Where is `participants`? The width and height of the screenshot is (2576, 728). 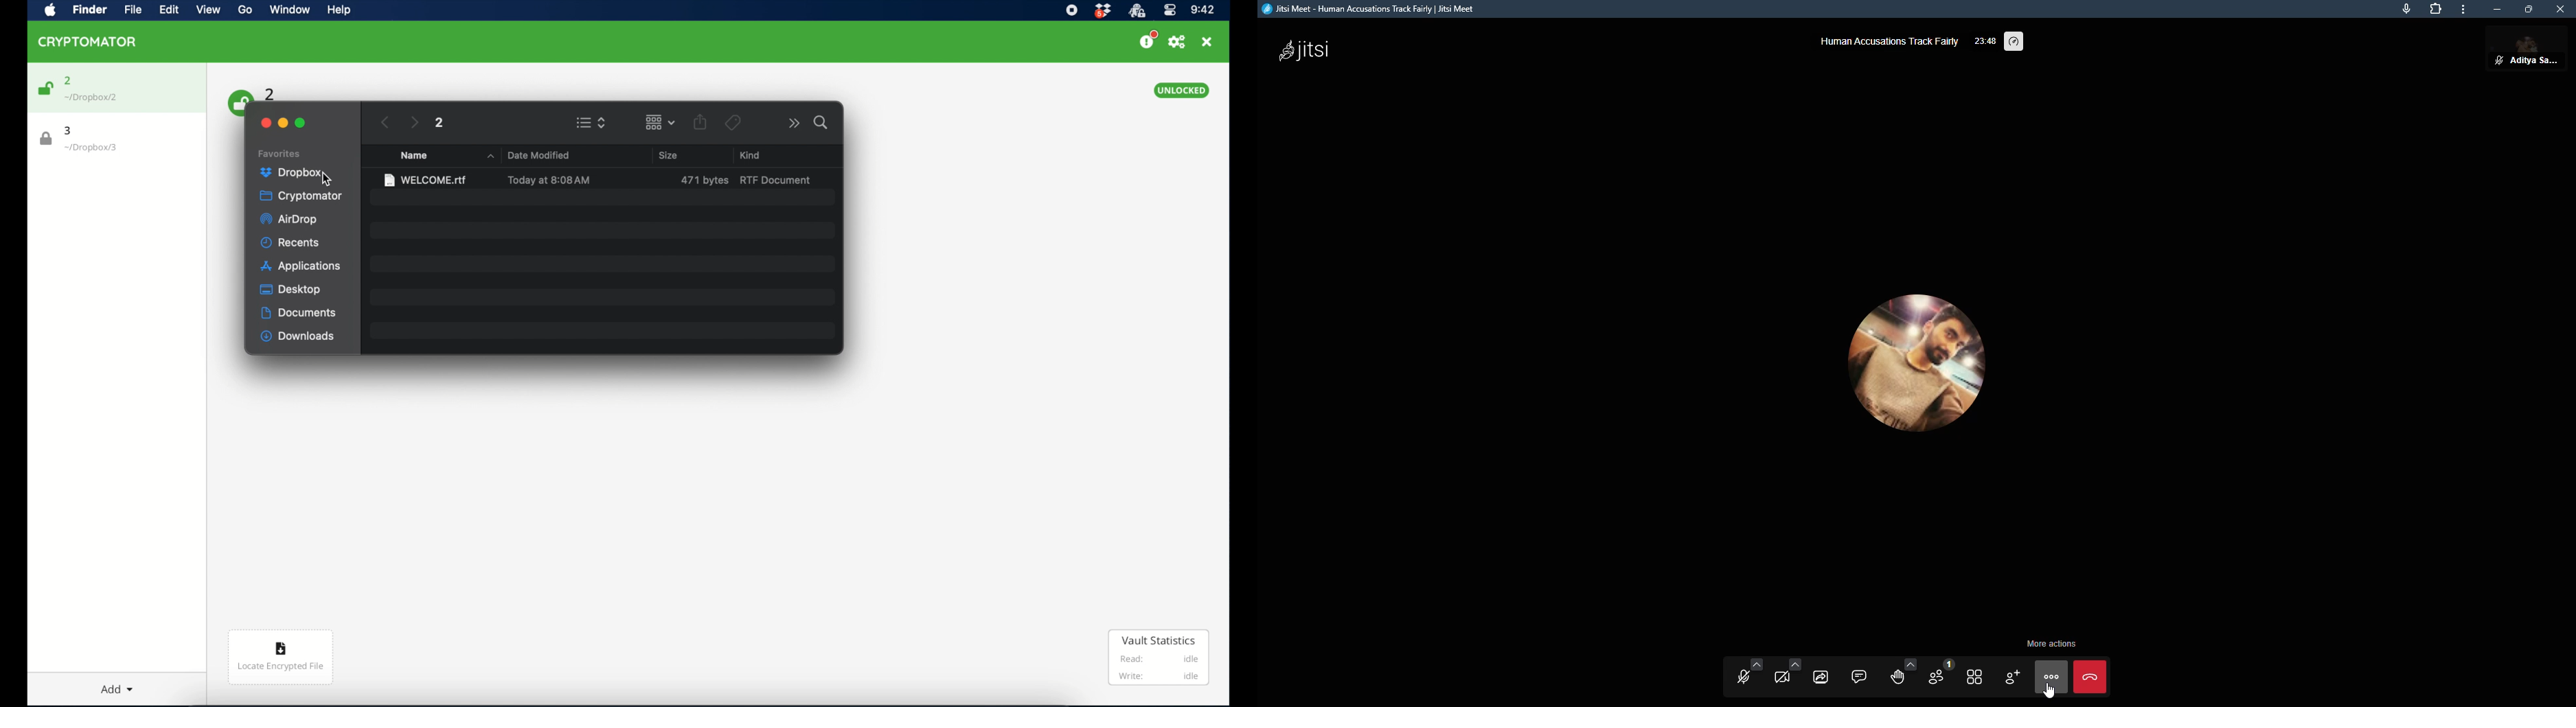
participants is located at coordinates (1935, 675).